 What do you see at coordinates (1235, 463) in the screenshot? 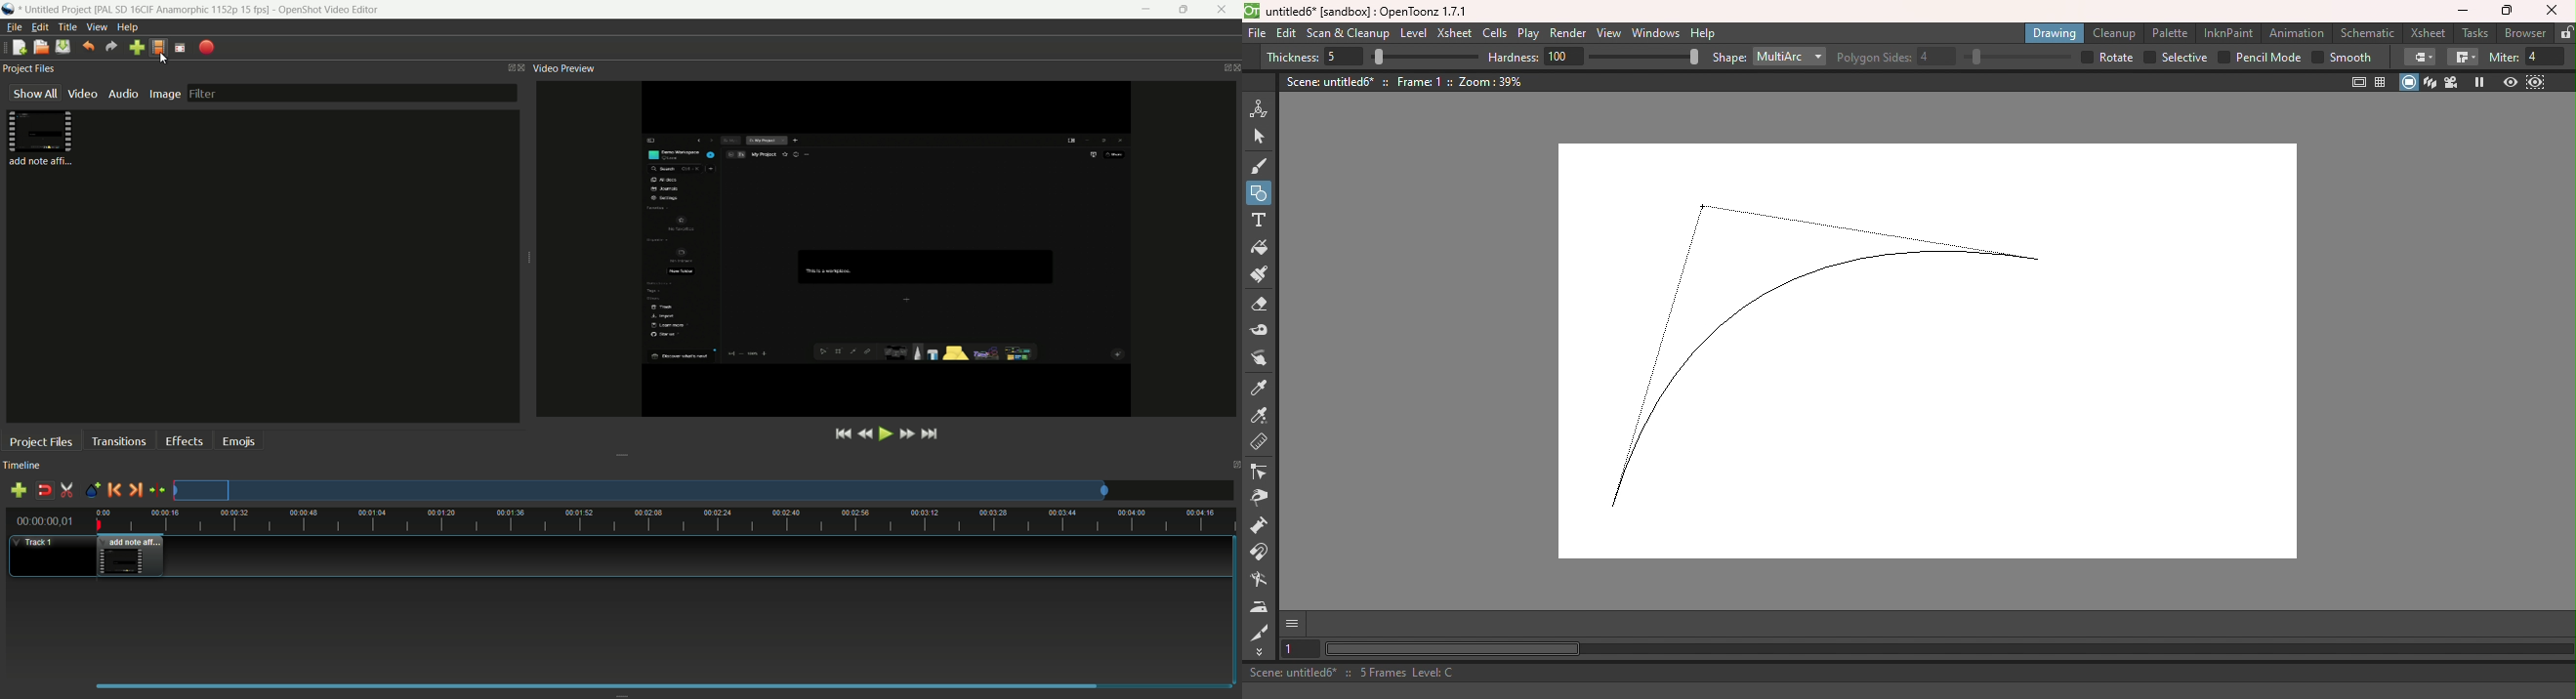
I see `close timeline` at bounding box center [1235, 463].